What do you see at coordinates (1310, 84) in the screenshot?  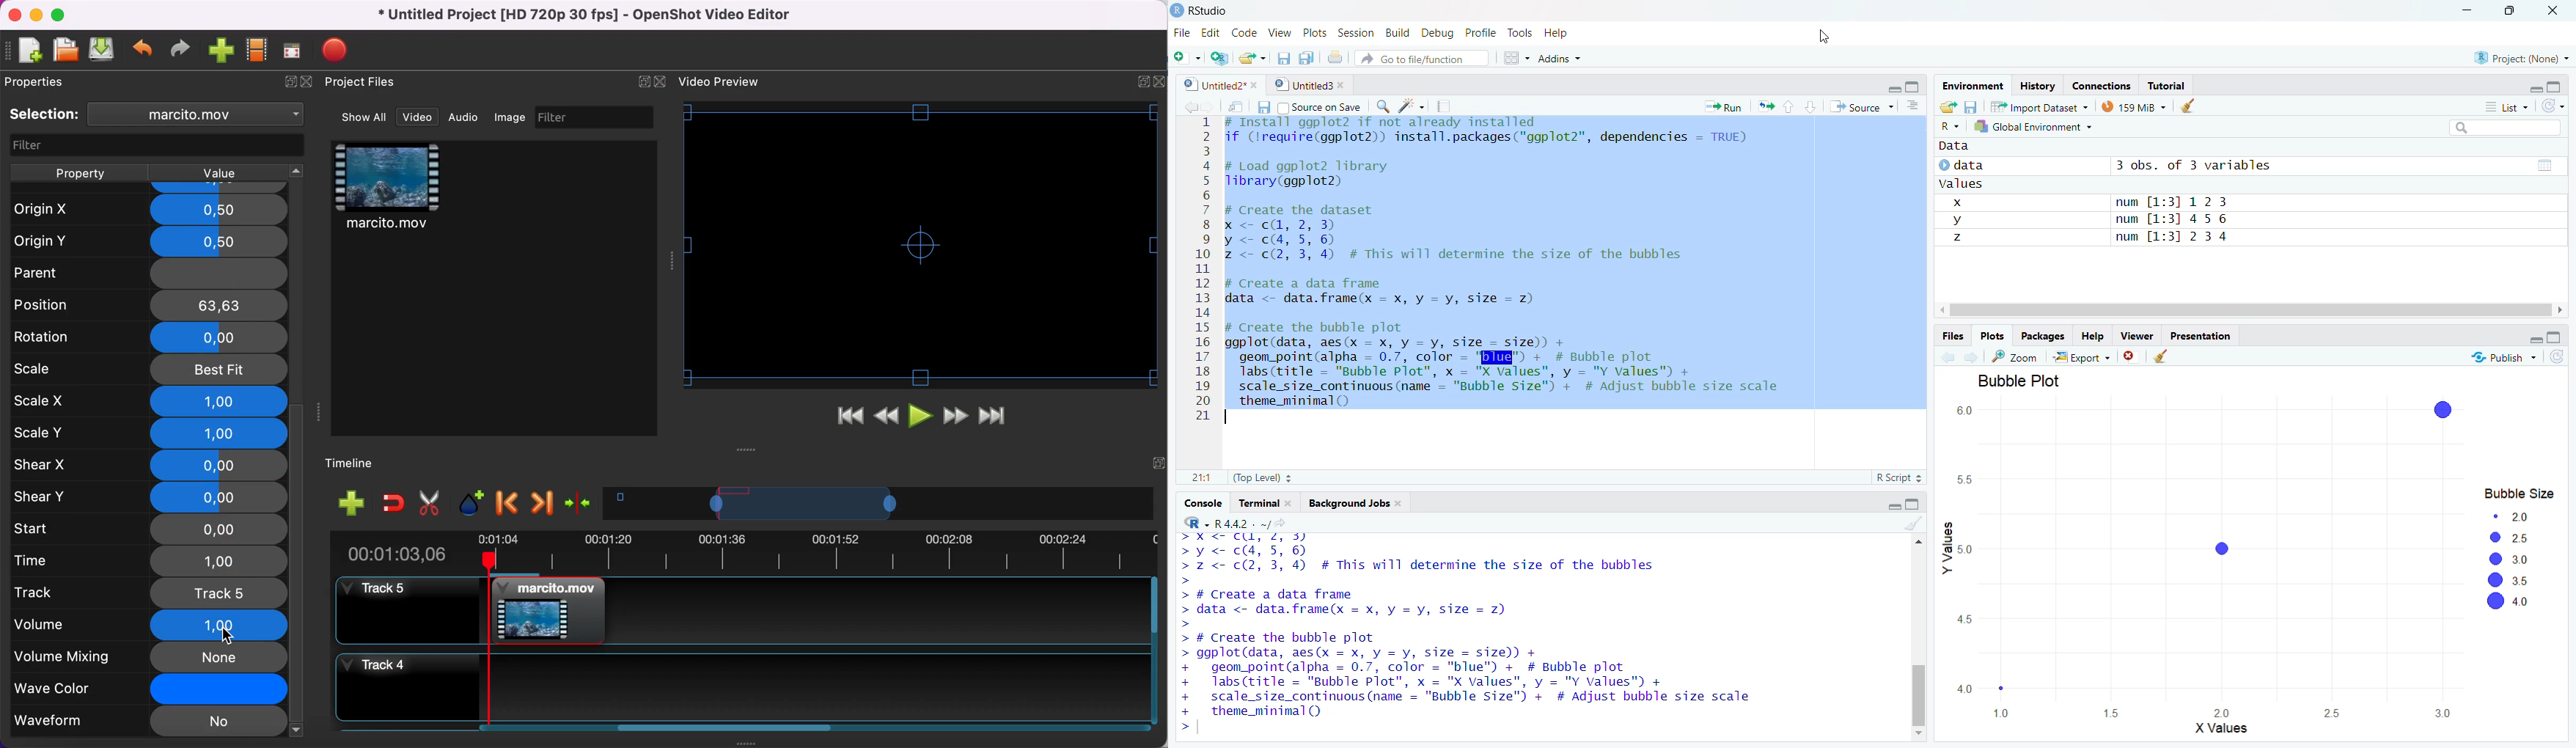 I see `Untitled 3` at bounding box center [1310, 84].